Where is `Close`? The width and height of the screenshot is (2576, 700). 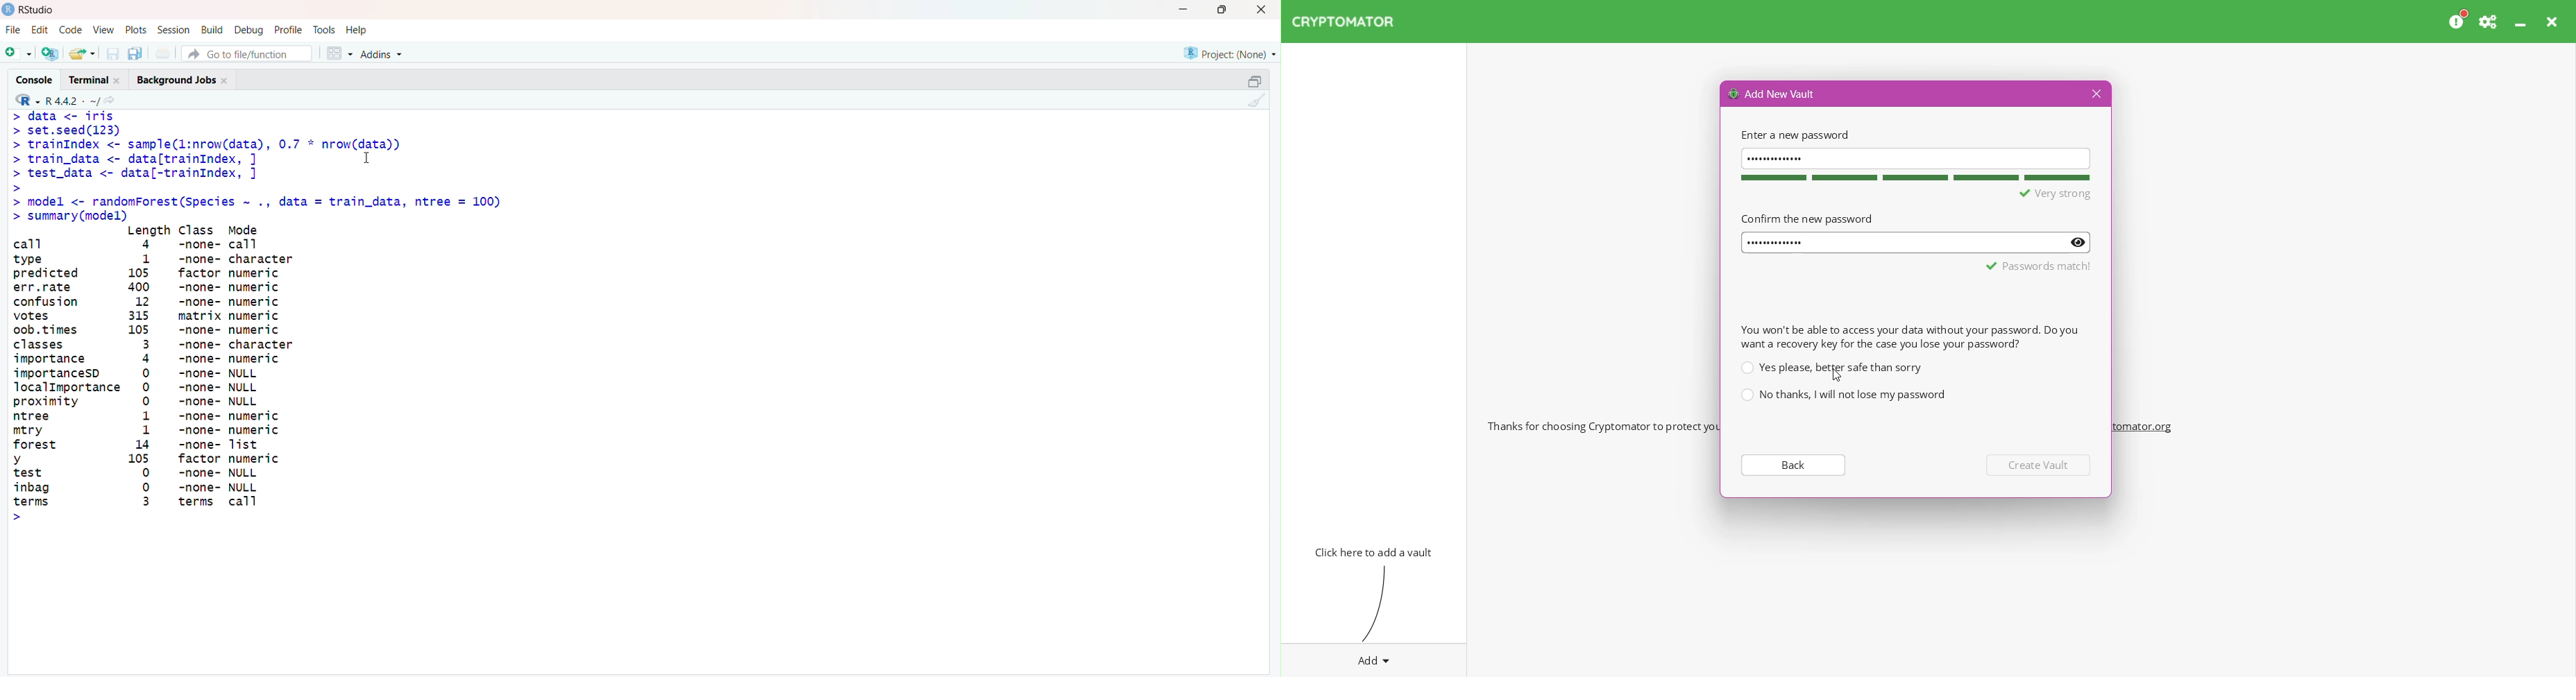 Close is located at coordinates (1262, 11).